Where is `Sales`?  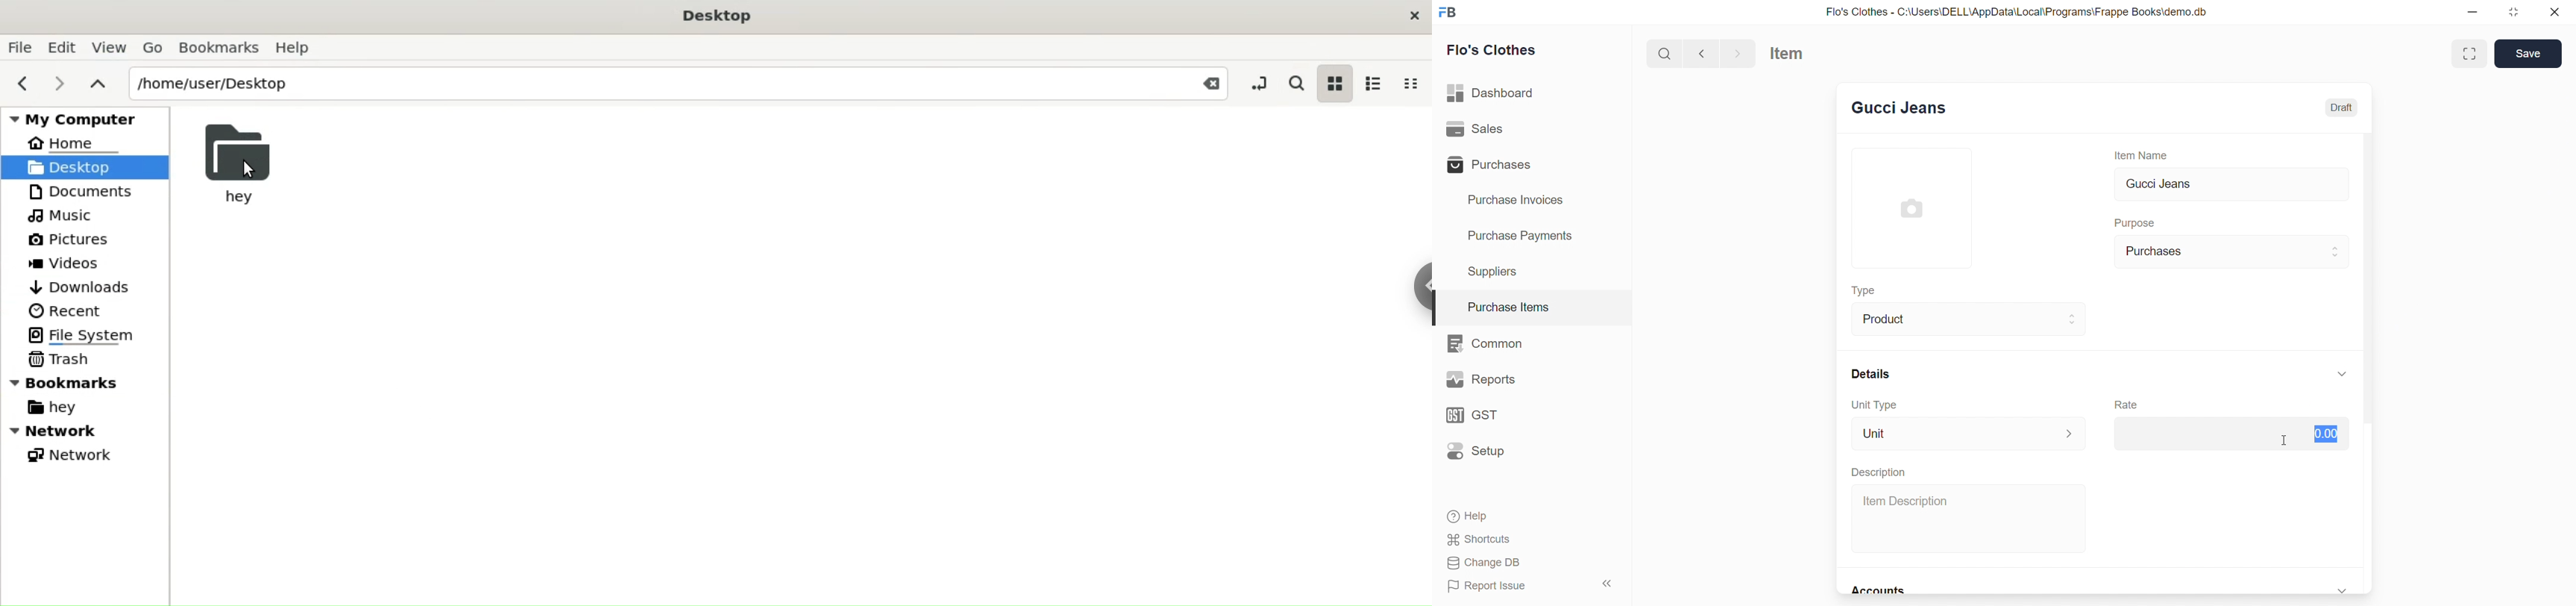
Sales is located at coordinates (1493, 129).